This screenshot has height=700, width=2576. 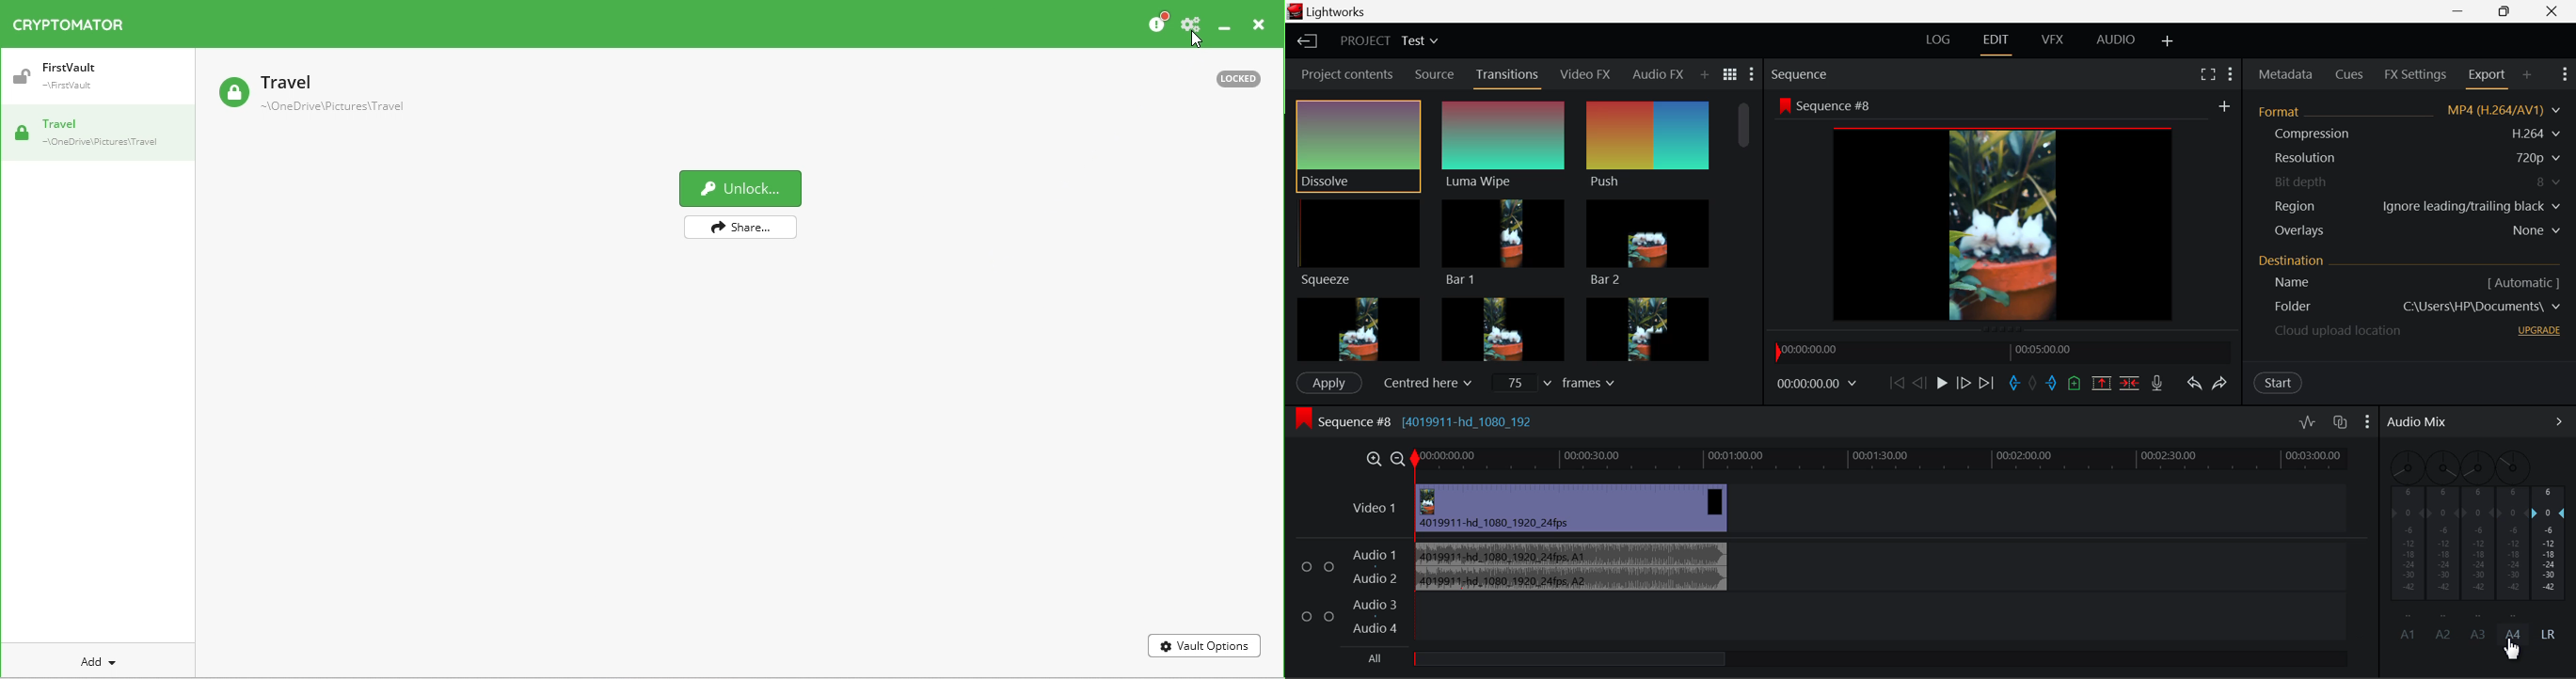 I want to click on Mark In, so click(x=2015, y=386).